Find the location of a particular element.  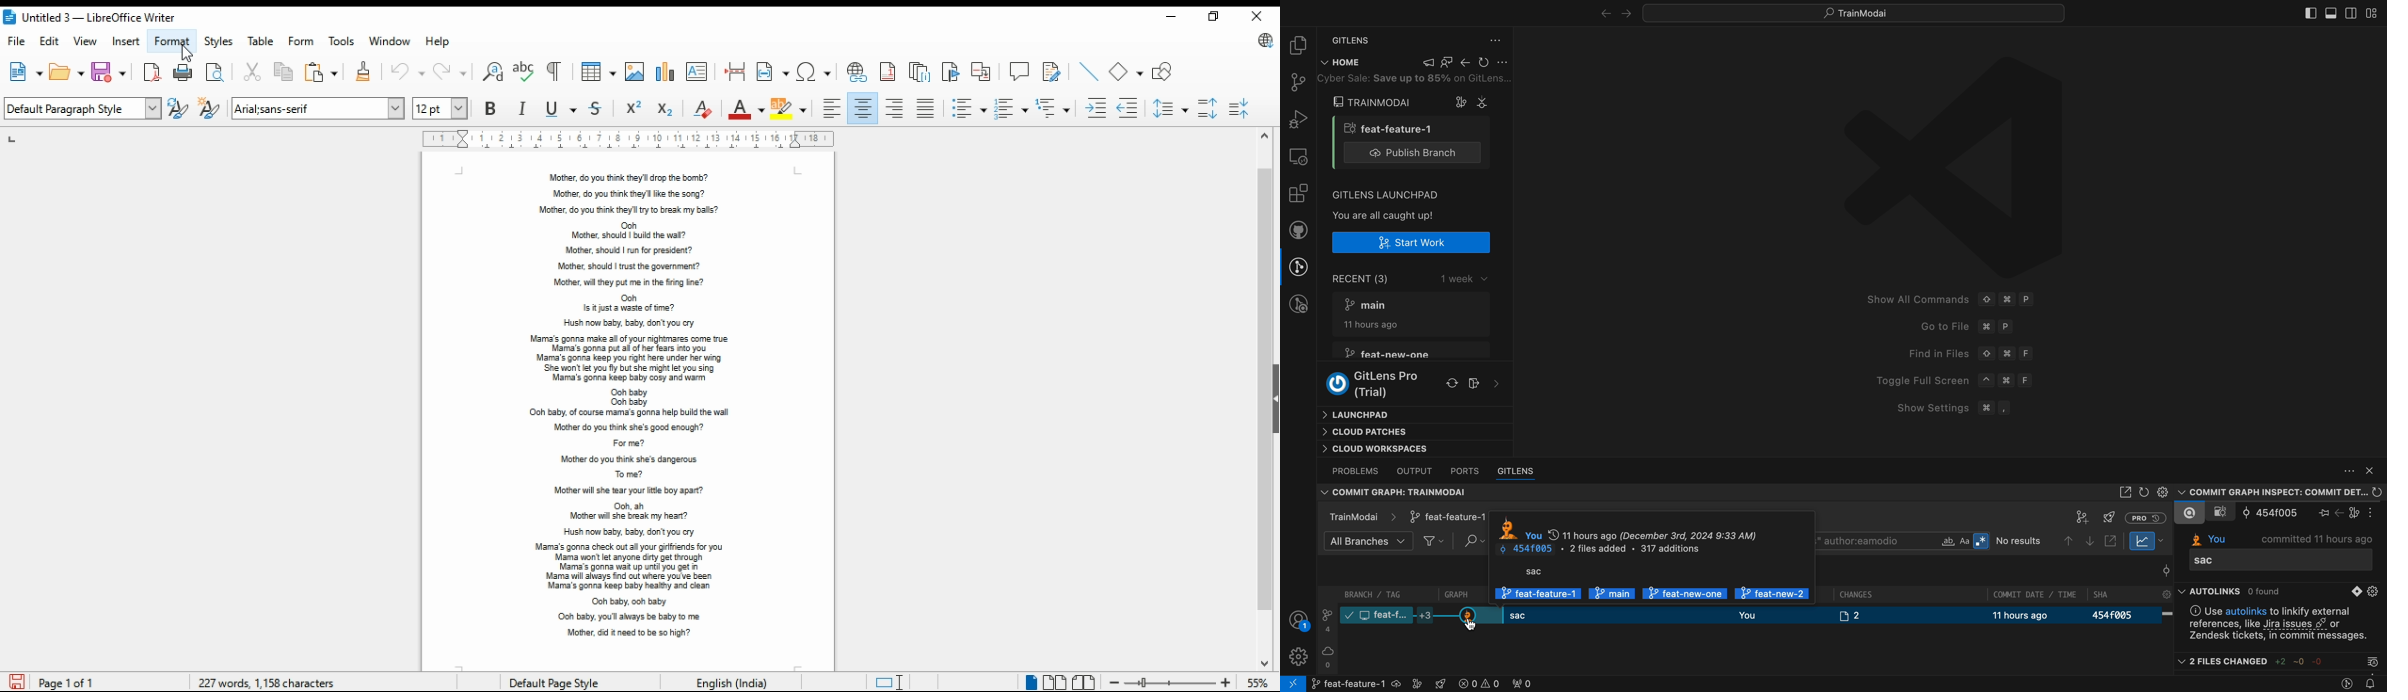

 is located at coordinates (2015, 541).